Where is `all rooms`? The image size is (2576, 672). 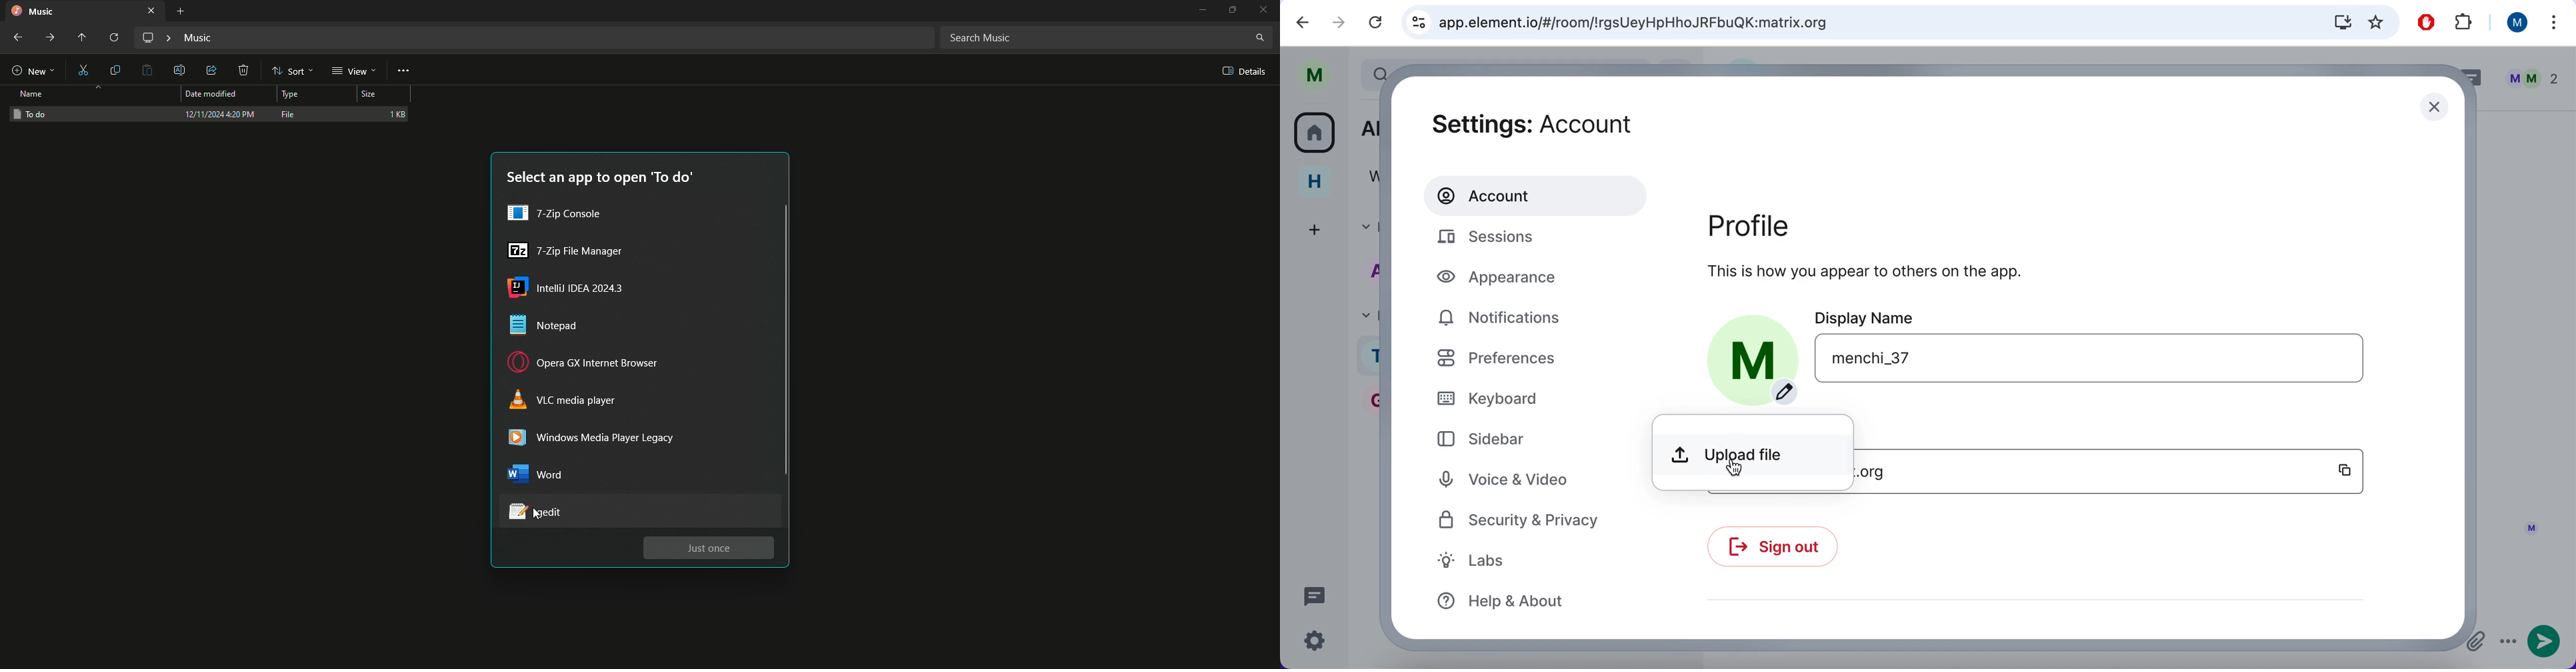 all rooms is located at coordinates (1313, 136).